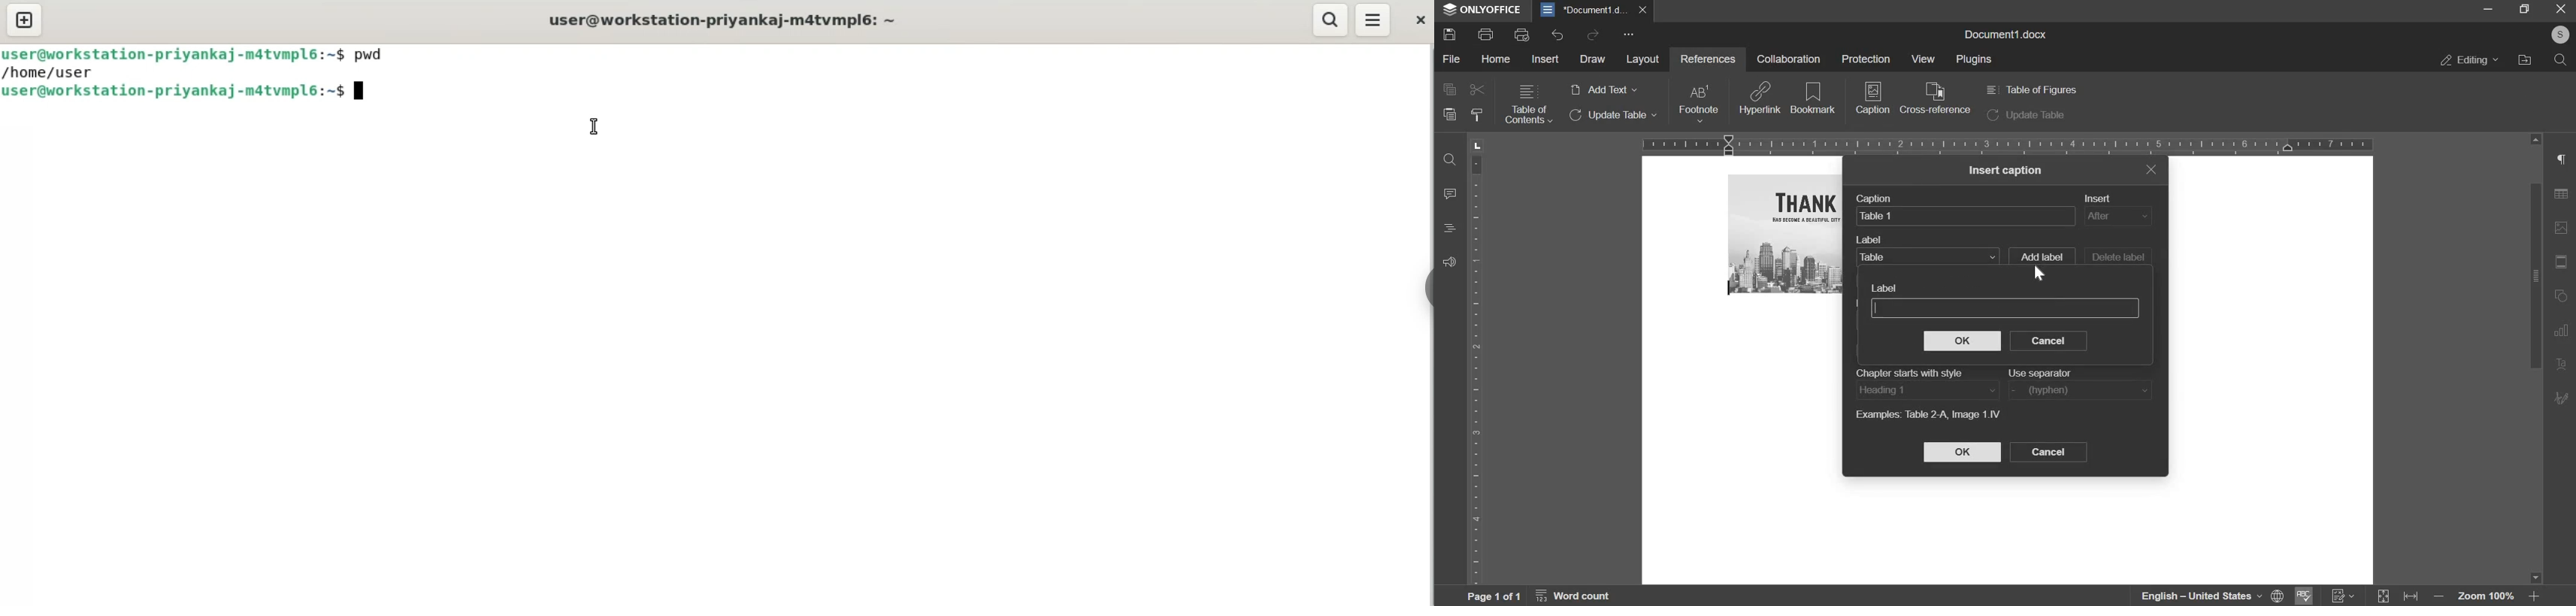 The height and width of the screenshot is (616, 2576). What do you see at coordinates (2563, 397) in the screenshot?
I see `Edit` at bounding box center [2563, 397].